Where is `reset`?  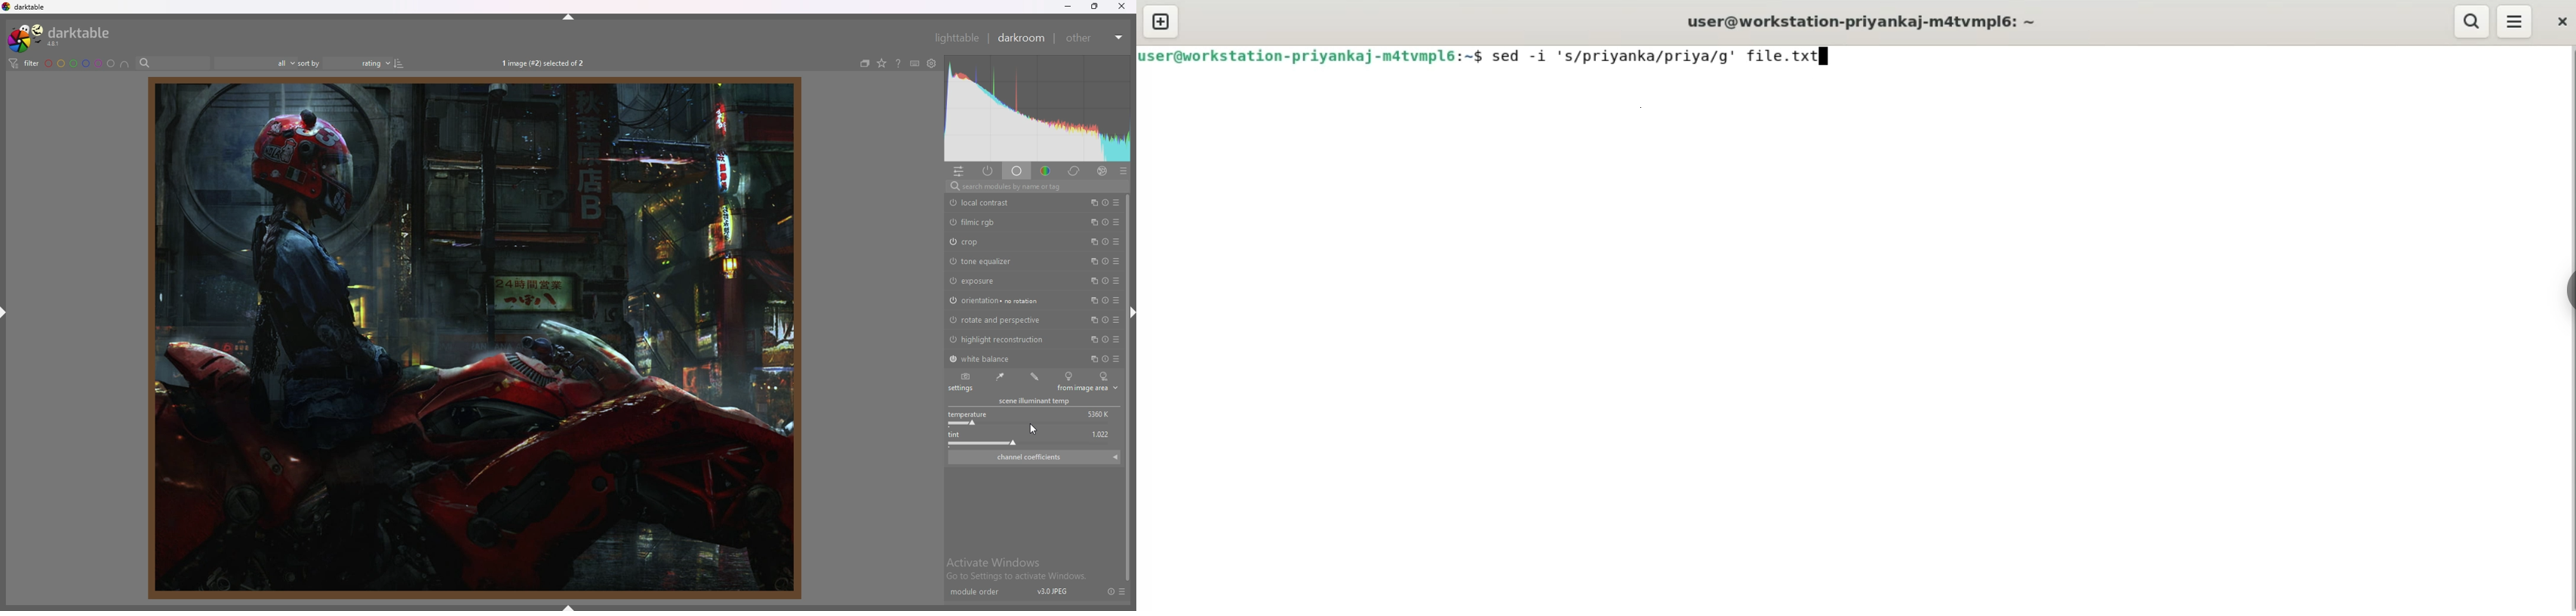
reset is located at coordinates (1107, 242).